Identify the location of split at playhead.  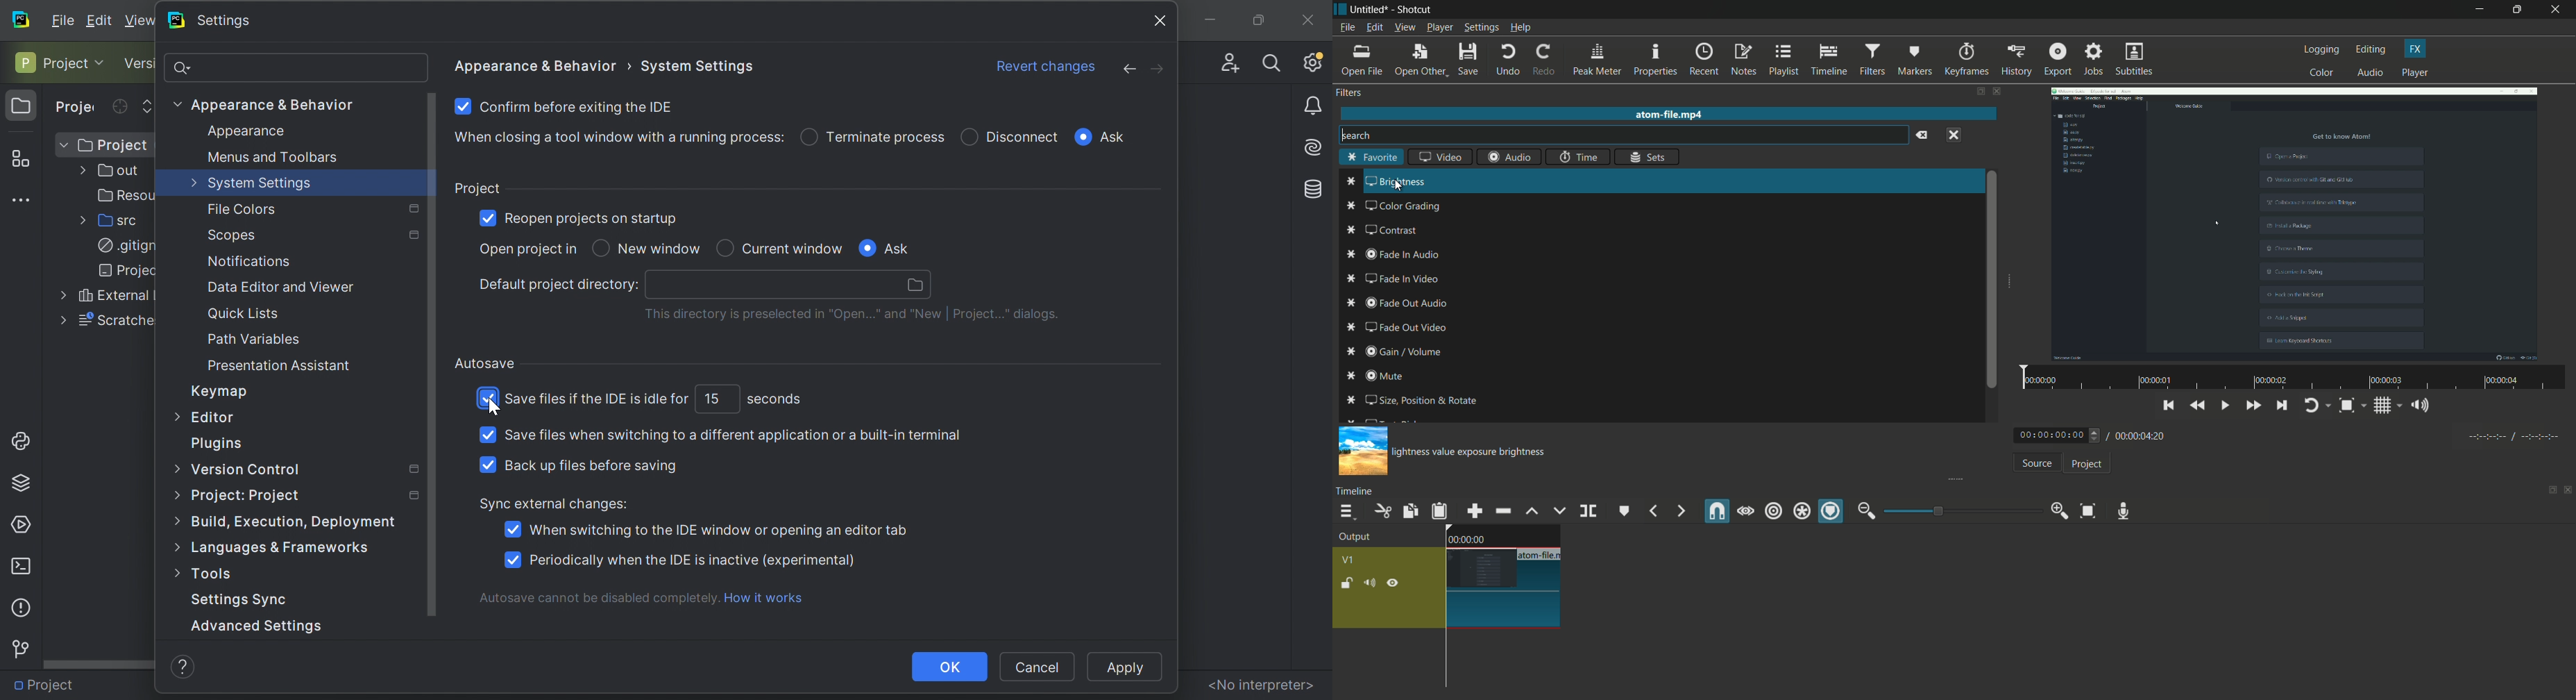
(1590, 512).